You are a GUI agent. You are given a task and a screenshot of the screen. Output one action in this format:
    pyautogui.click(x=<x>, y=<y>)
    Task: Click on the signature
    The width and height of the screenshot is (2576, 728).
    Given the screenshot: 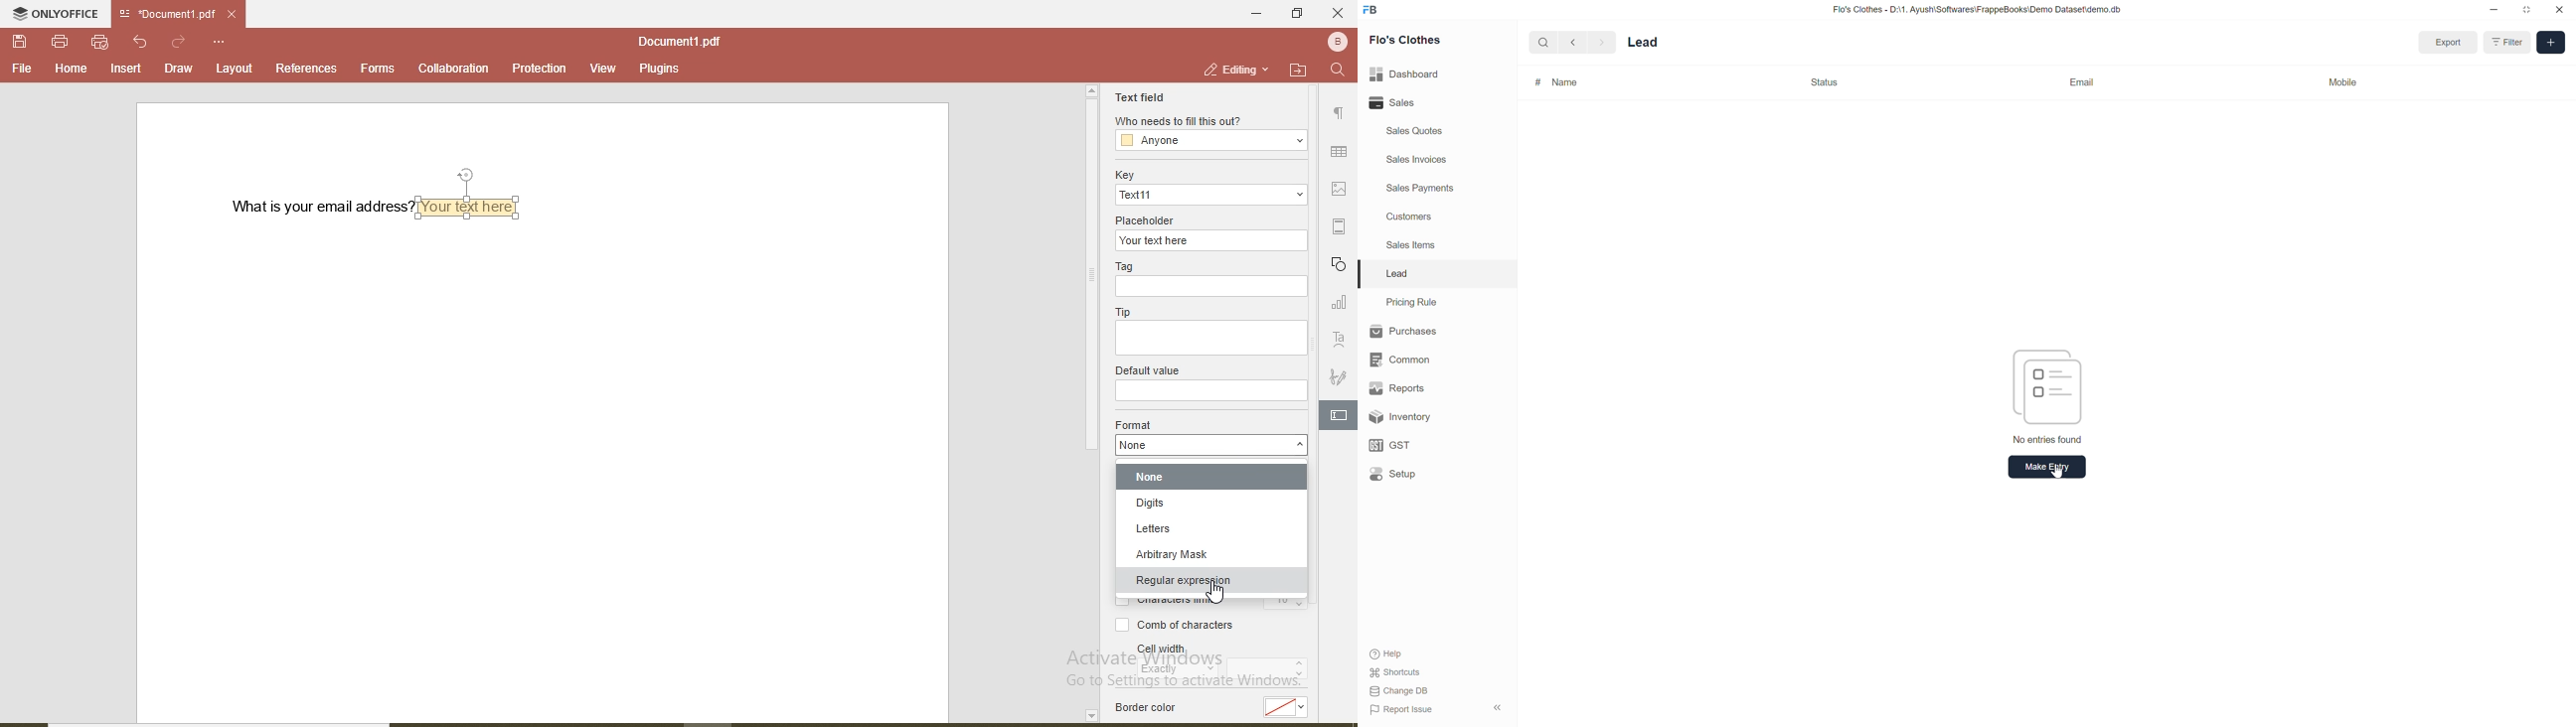 What is the action you would take?
    pyautogui.click(x=1339, y=378)
    